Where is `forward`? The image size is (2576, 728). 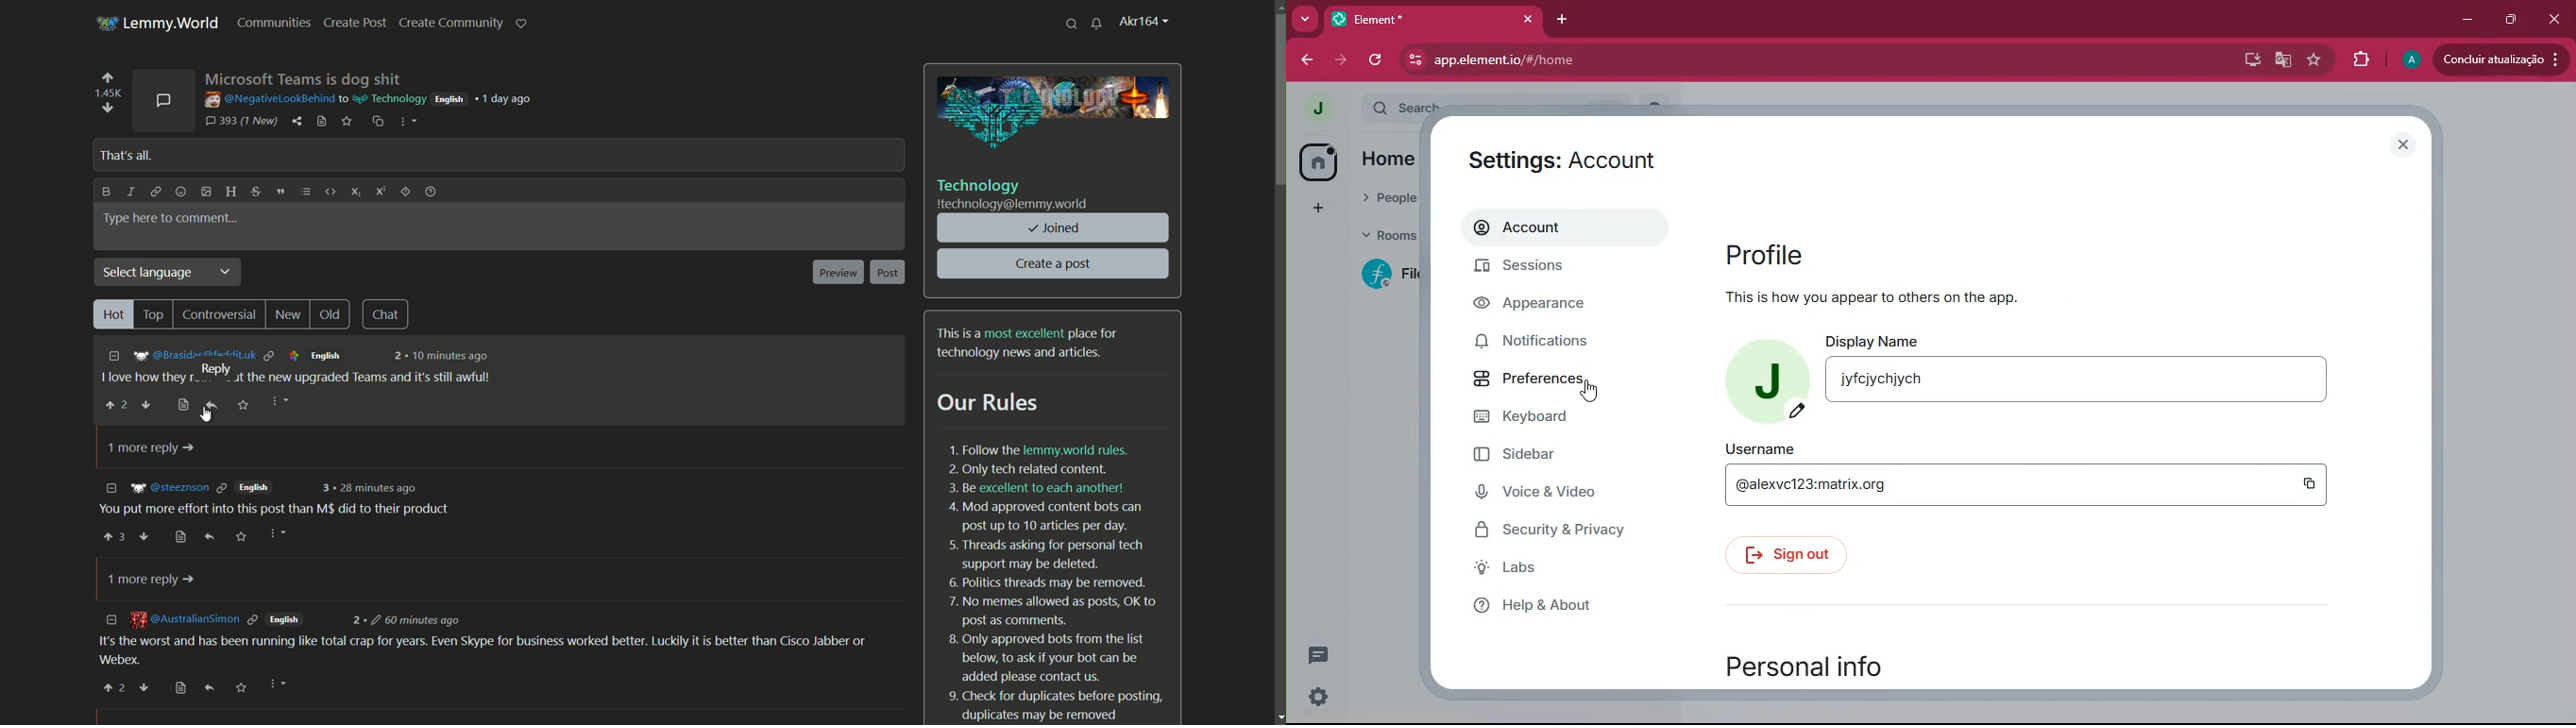 forward is located at coordinates (1339, 60).